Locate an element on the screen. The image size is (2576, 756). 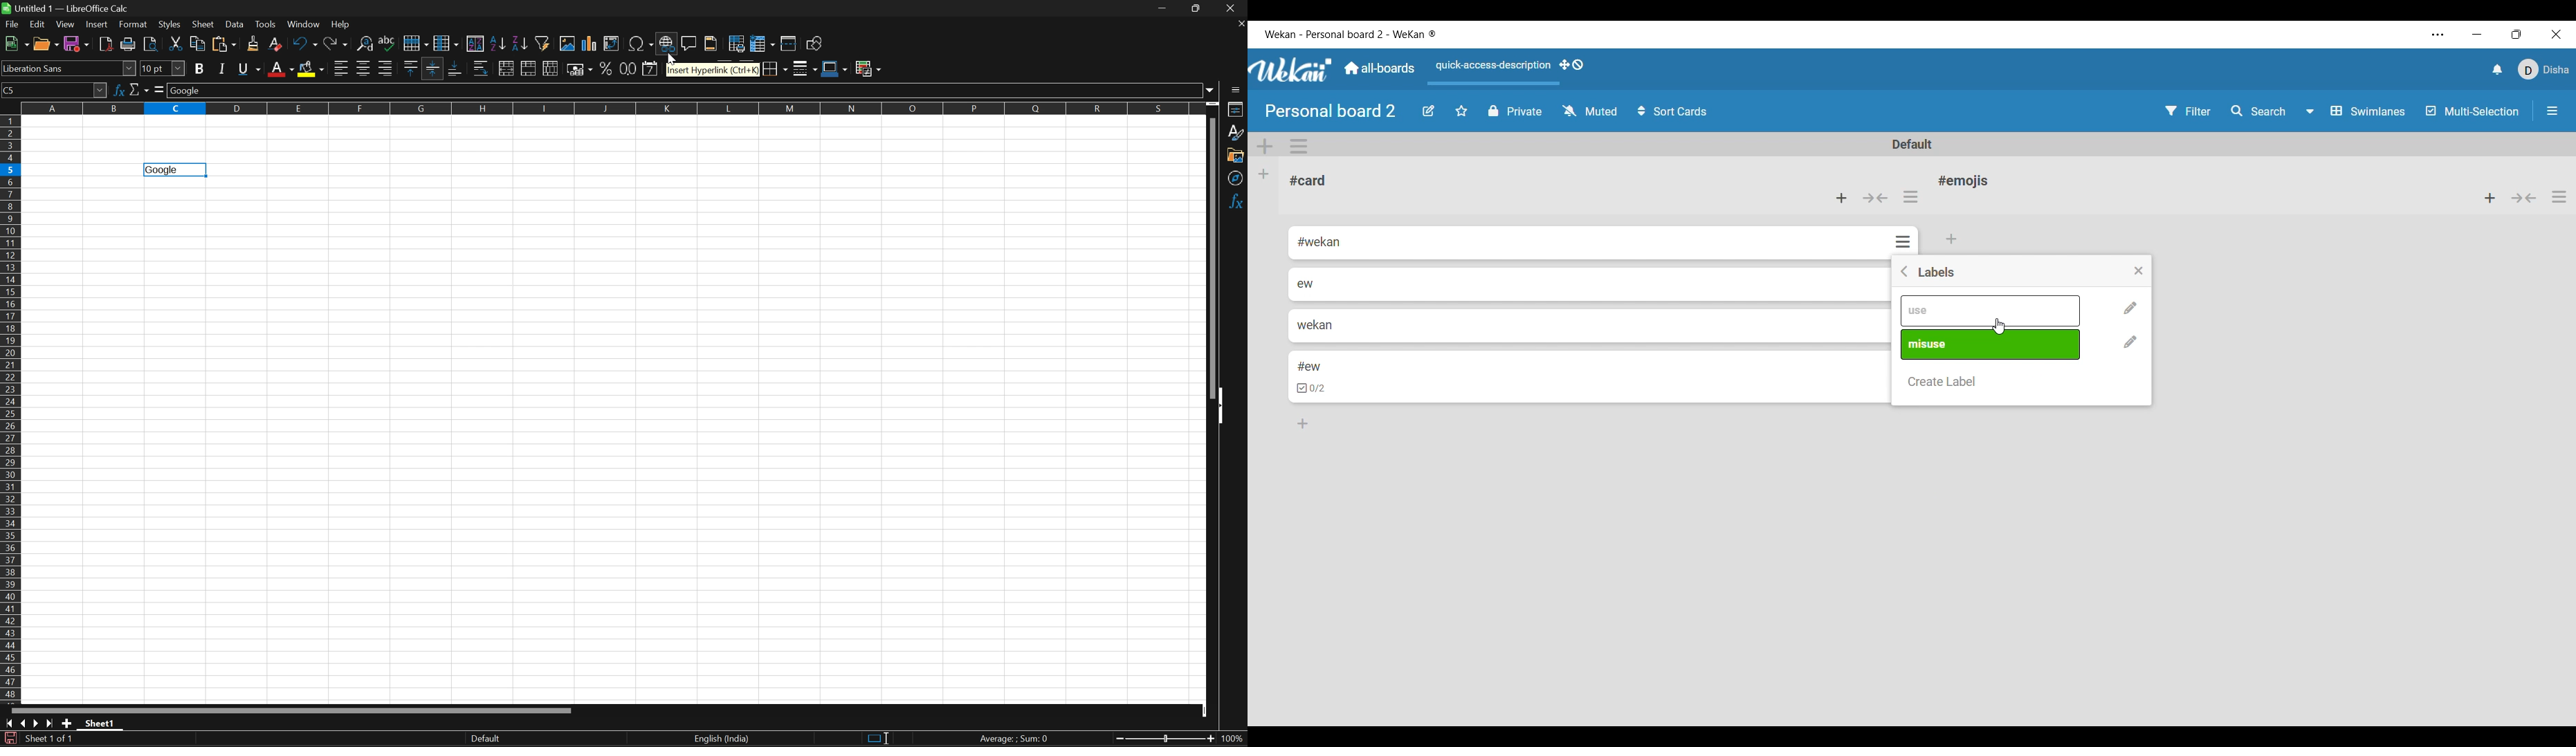
Board name is located at coordinates (1330, 111).